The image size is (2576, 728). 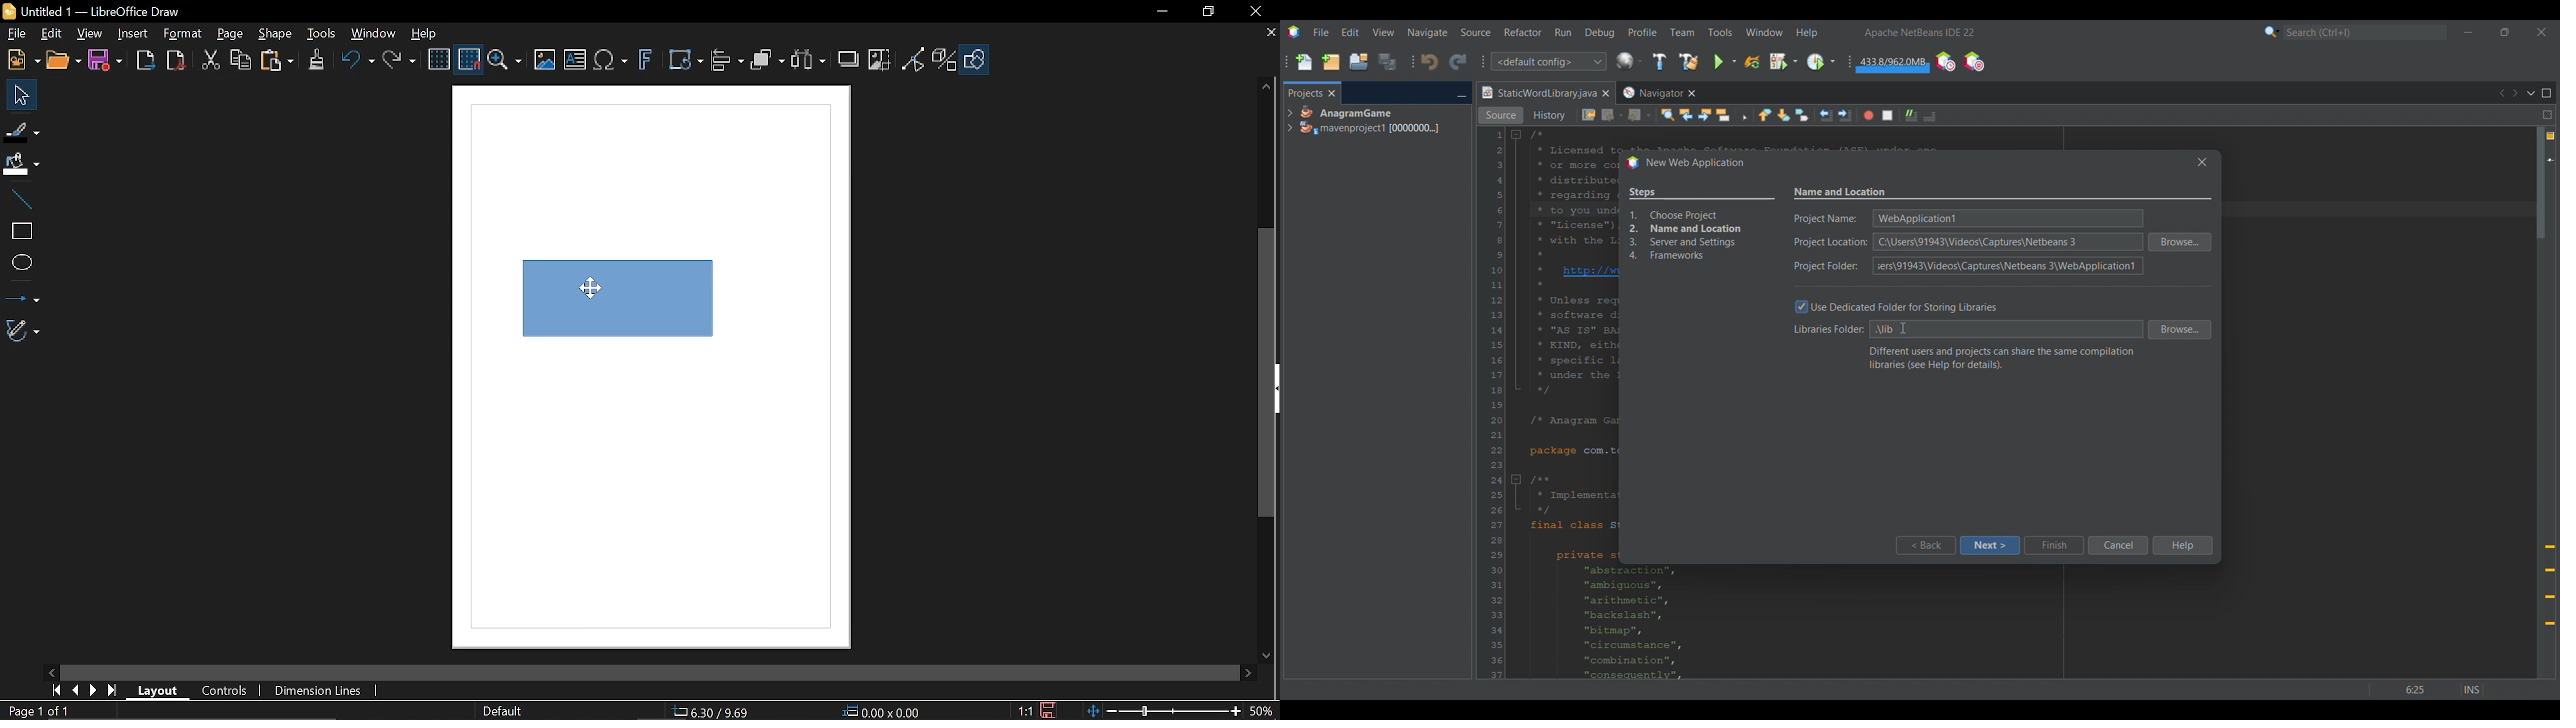 I want to click on Shadow, so click(x=850, y=57).